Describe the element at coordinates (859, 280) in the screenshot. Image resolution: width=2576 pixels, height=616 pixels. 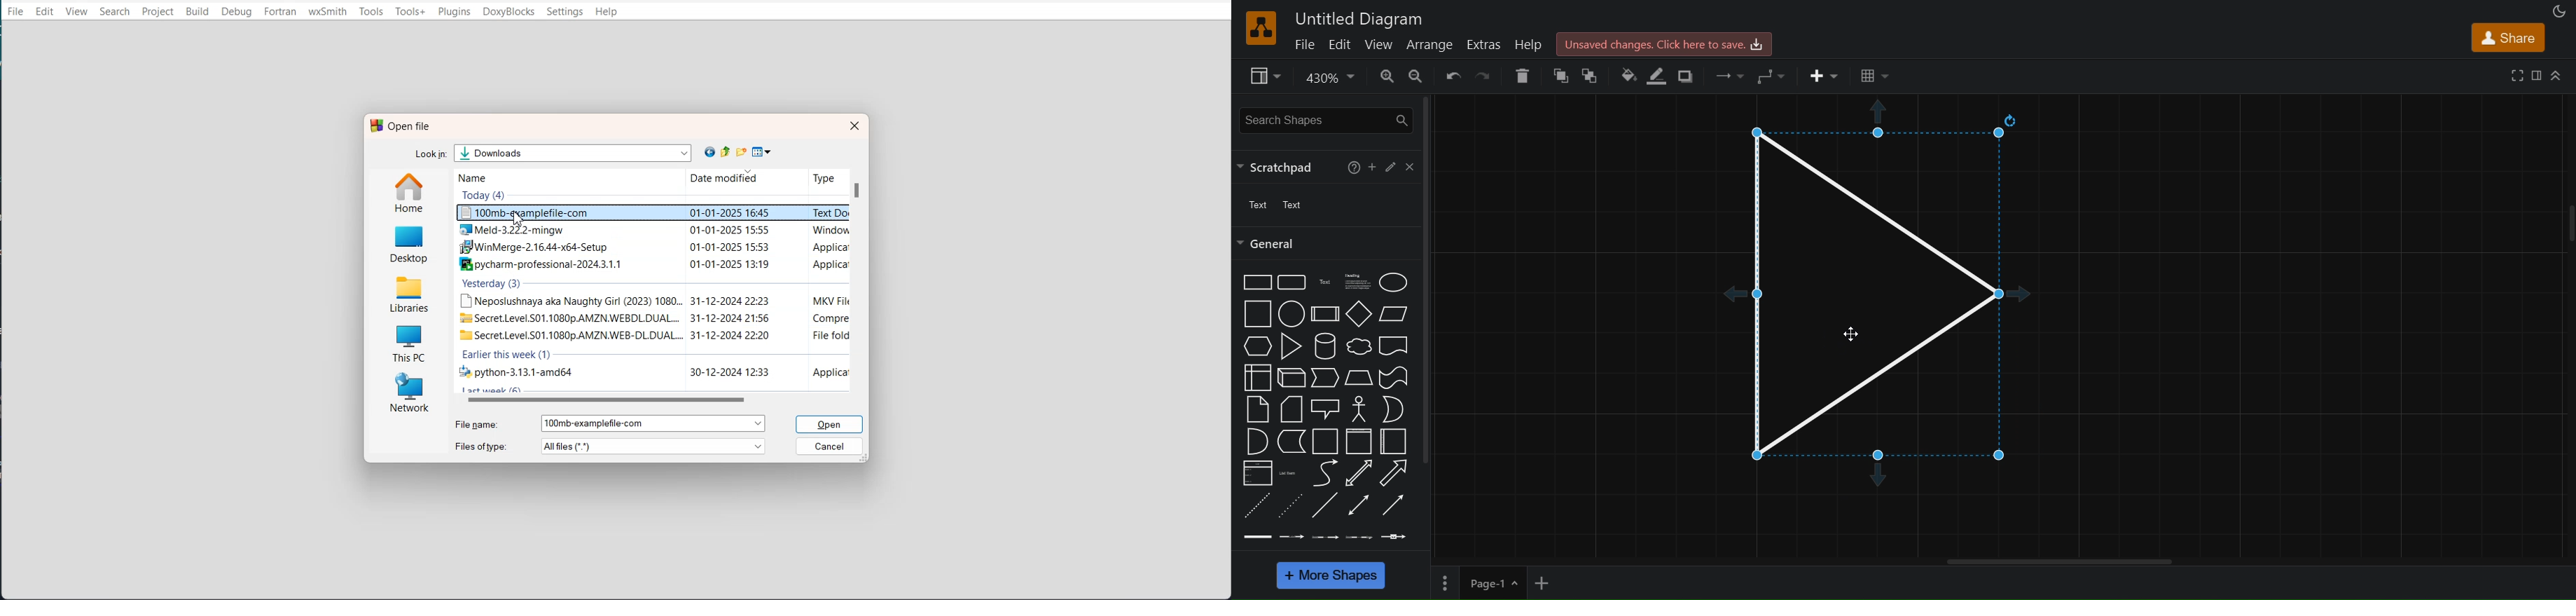
I see `Vertical scroll bar` at that location.